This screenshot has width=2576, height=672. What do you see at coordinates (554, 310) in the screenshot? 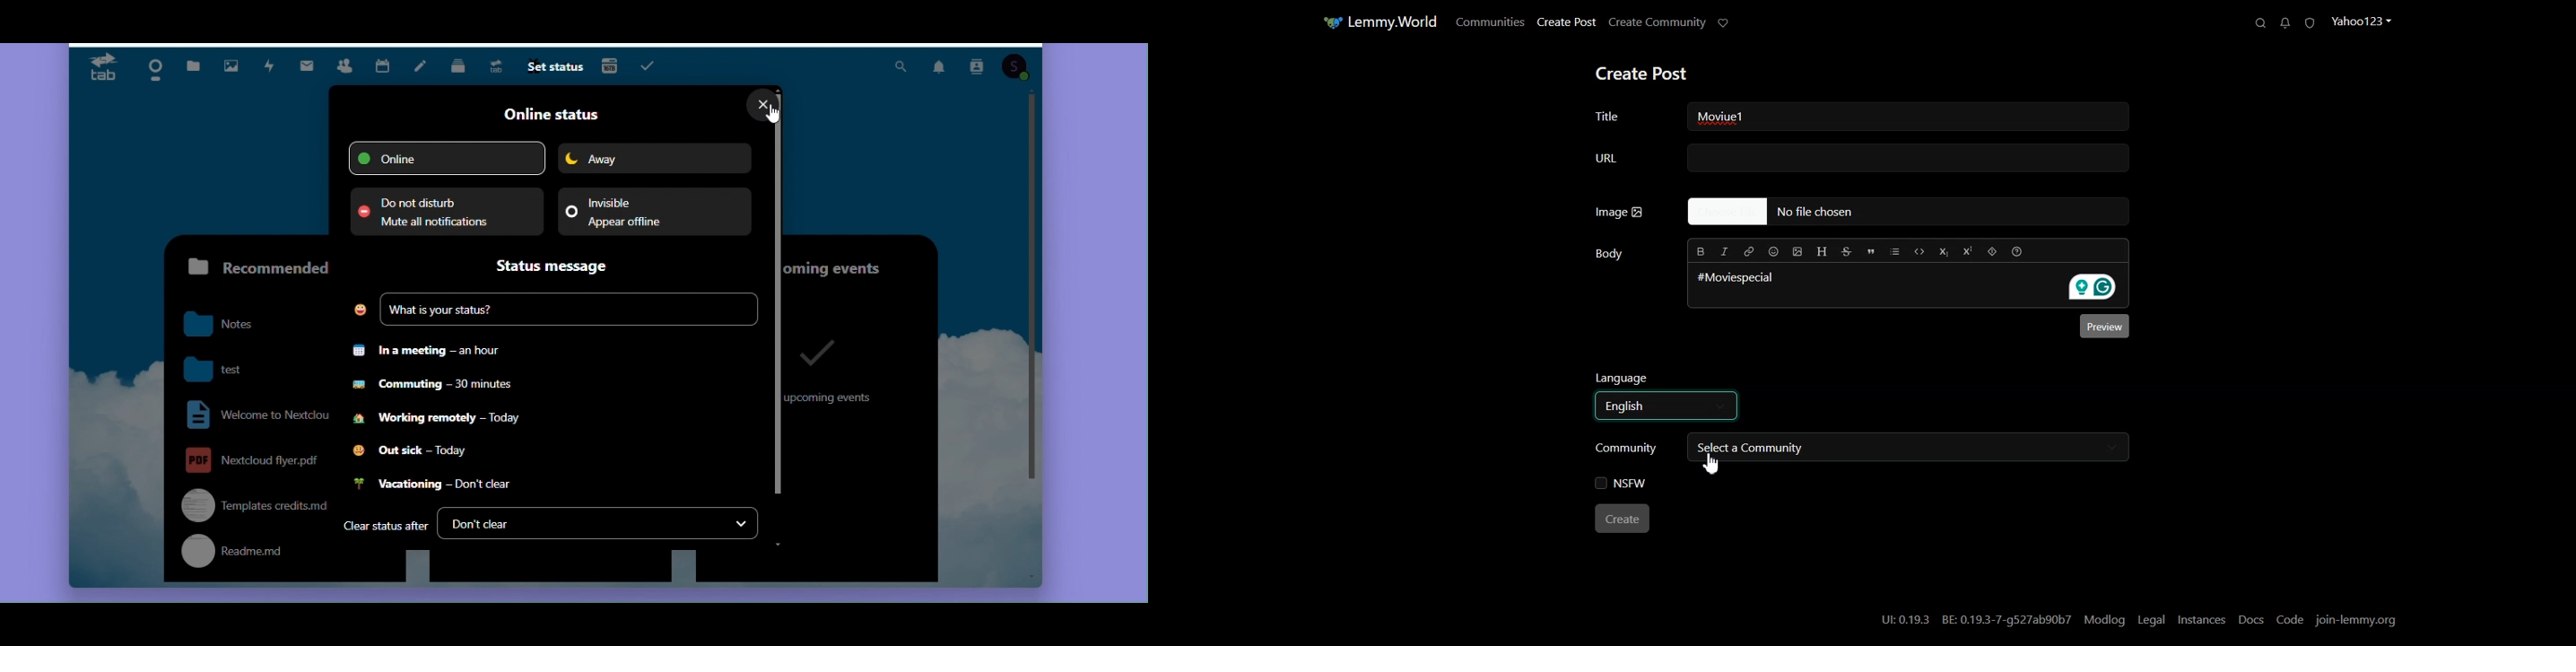
I see `What's your status` at bounding box center [554, 310].